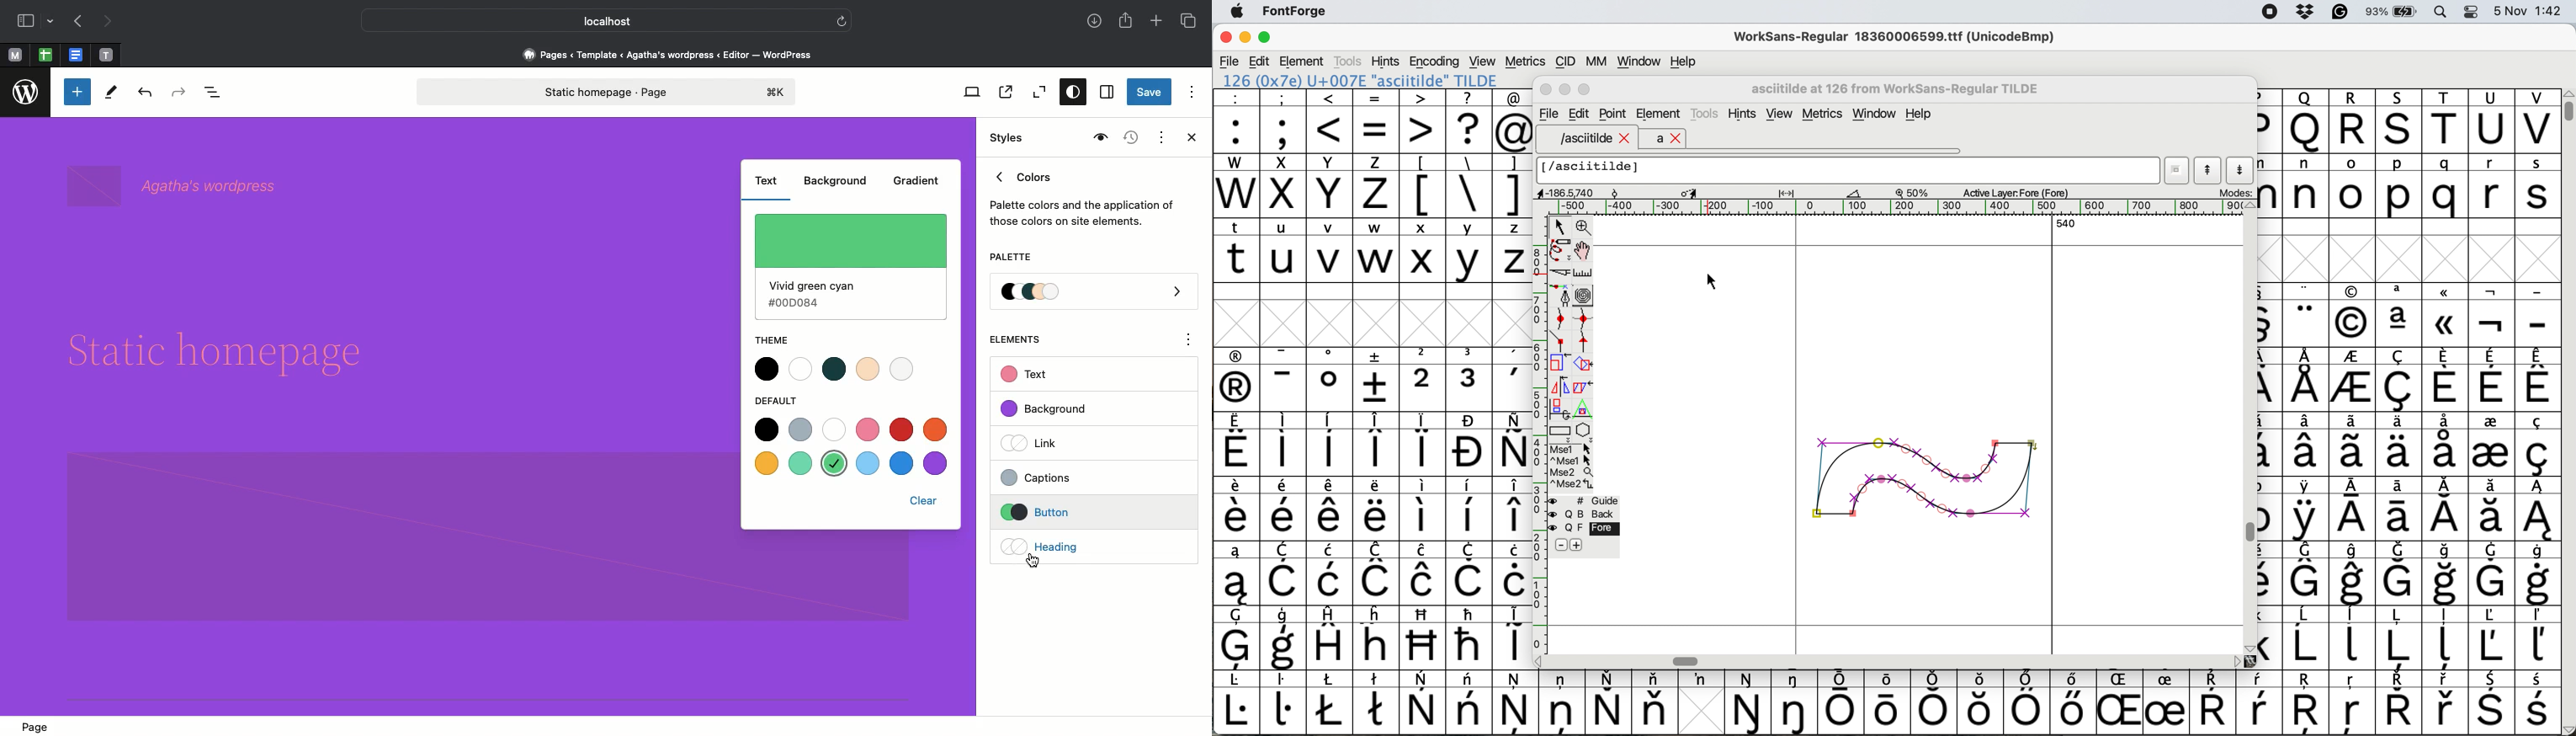 The width and height of the screenshot is (2576, 756). What do you see at coordinates (1188, 139) in the screenshot?
I see `Close` at bounding box center [1188, 139].